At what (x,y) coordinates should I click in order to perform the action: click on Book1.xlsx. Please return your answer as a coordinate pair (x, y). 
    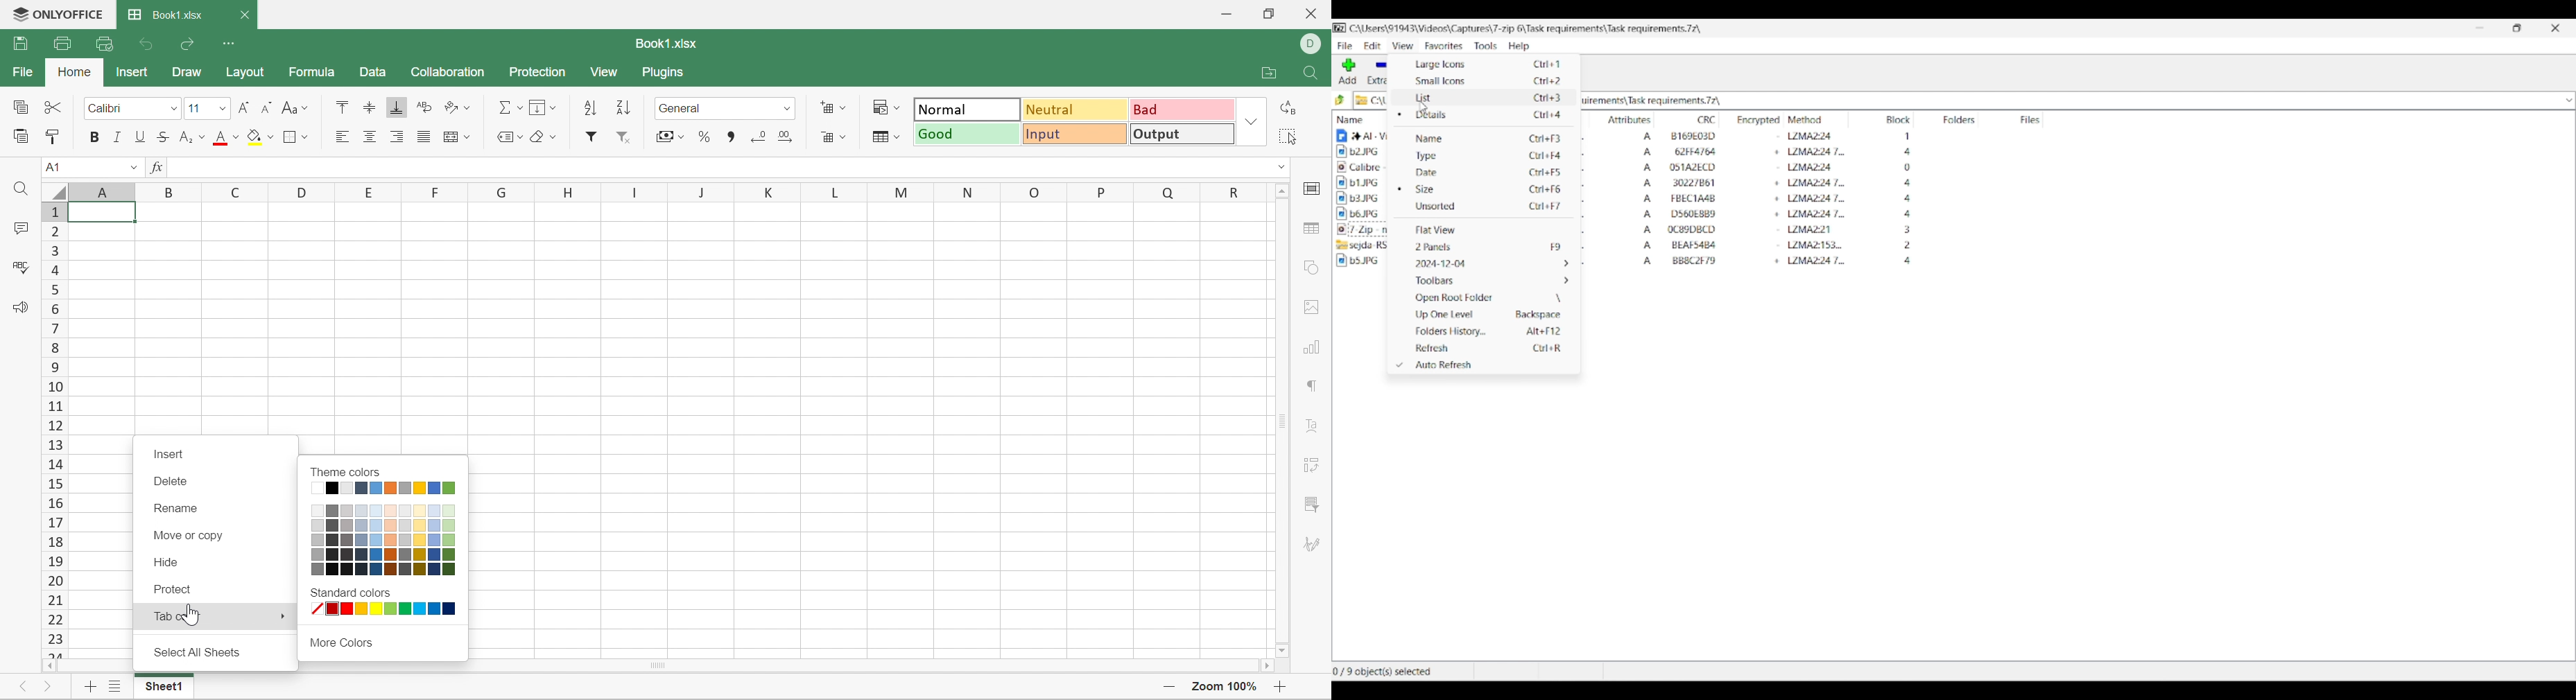
    Looking at the image, I should click on (666, 44).